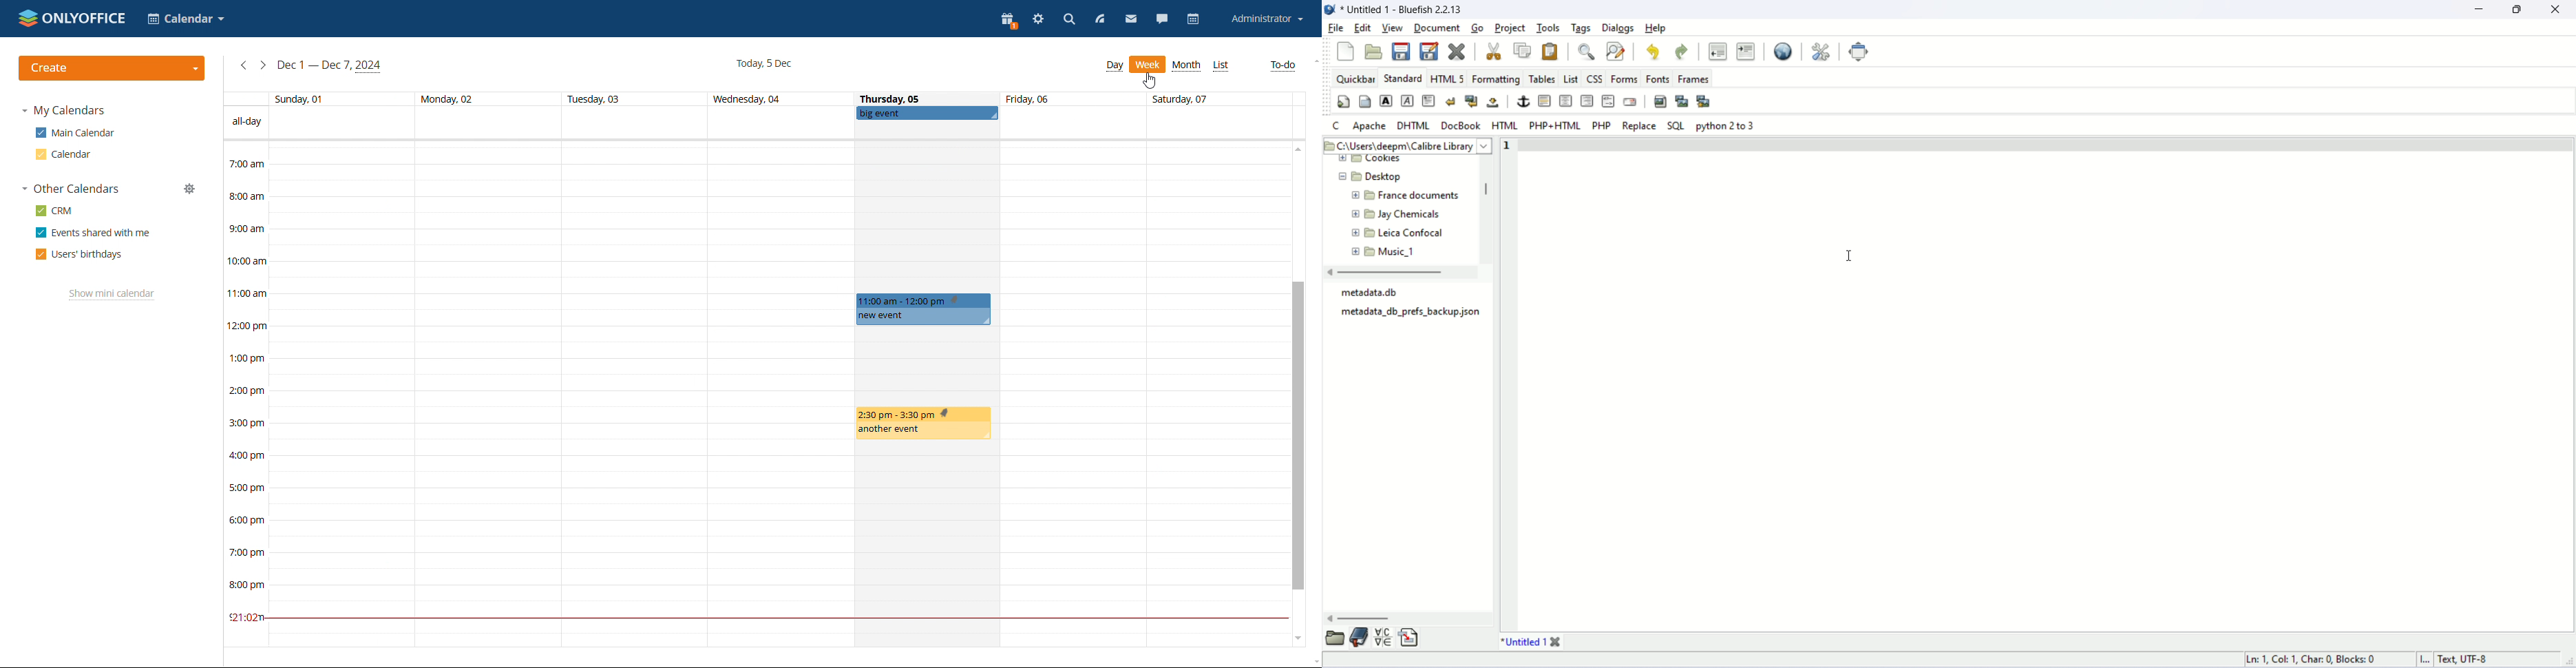 This screenshot has height=672, width=2576. What do you see at coordinates (245, 394) in the screenshot?
I see `timeline` at bounding box center [245, 394].